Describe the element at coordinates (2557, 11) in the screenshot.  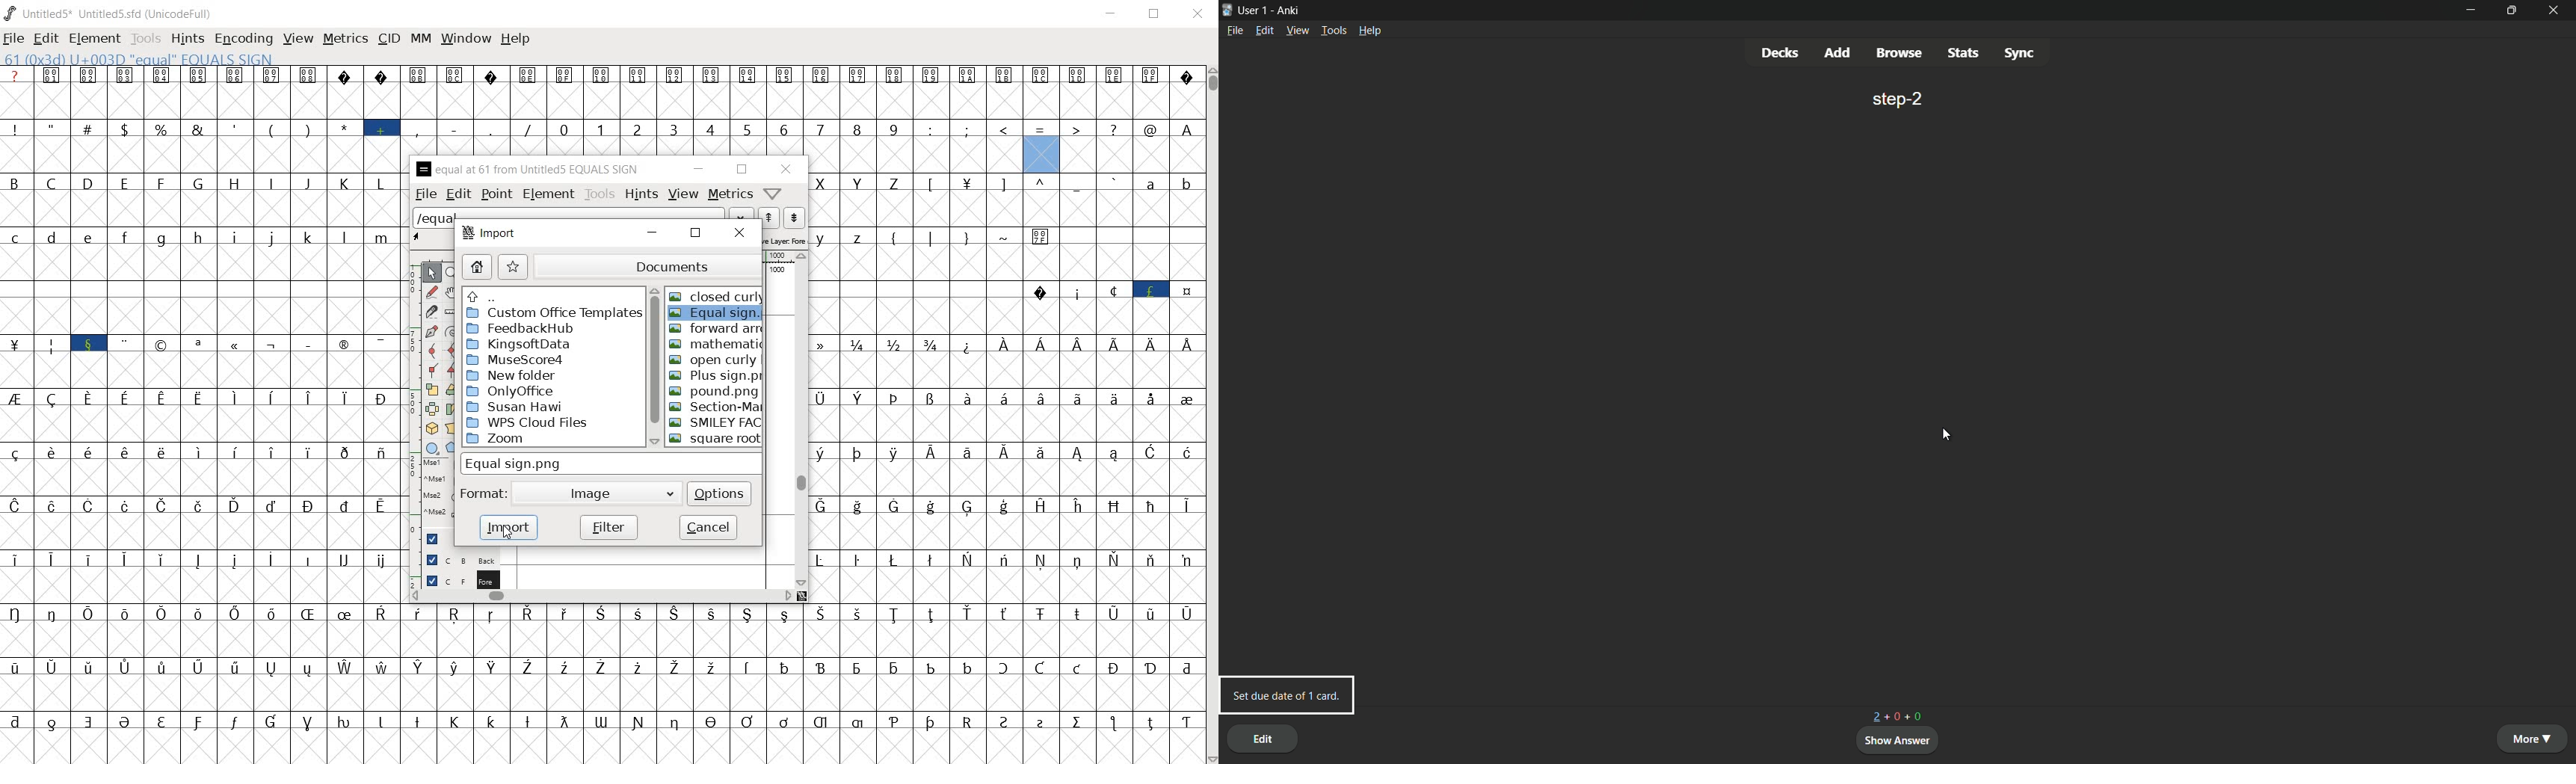
I see `close app` at that location.